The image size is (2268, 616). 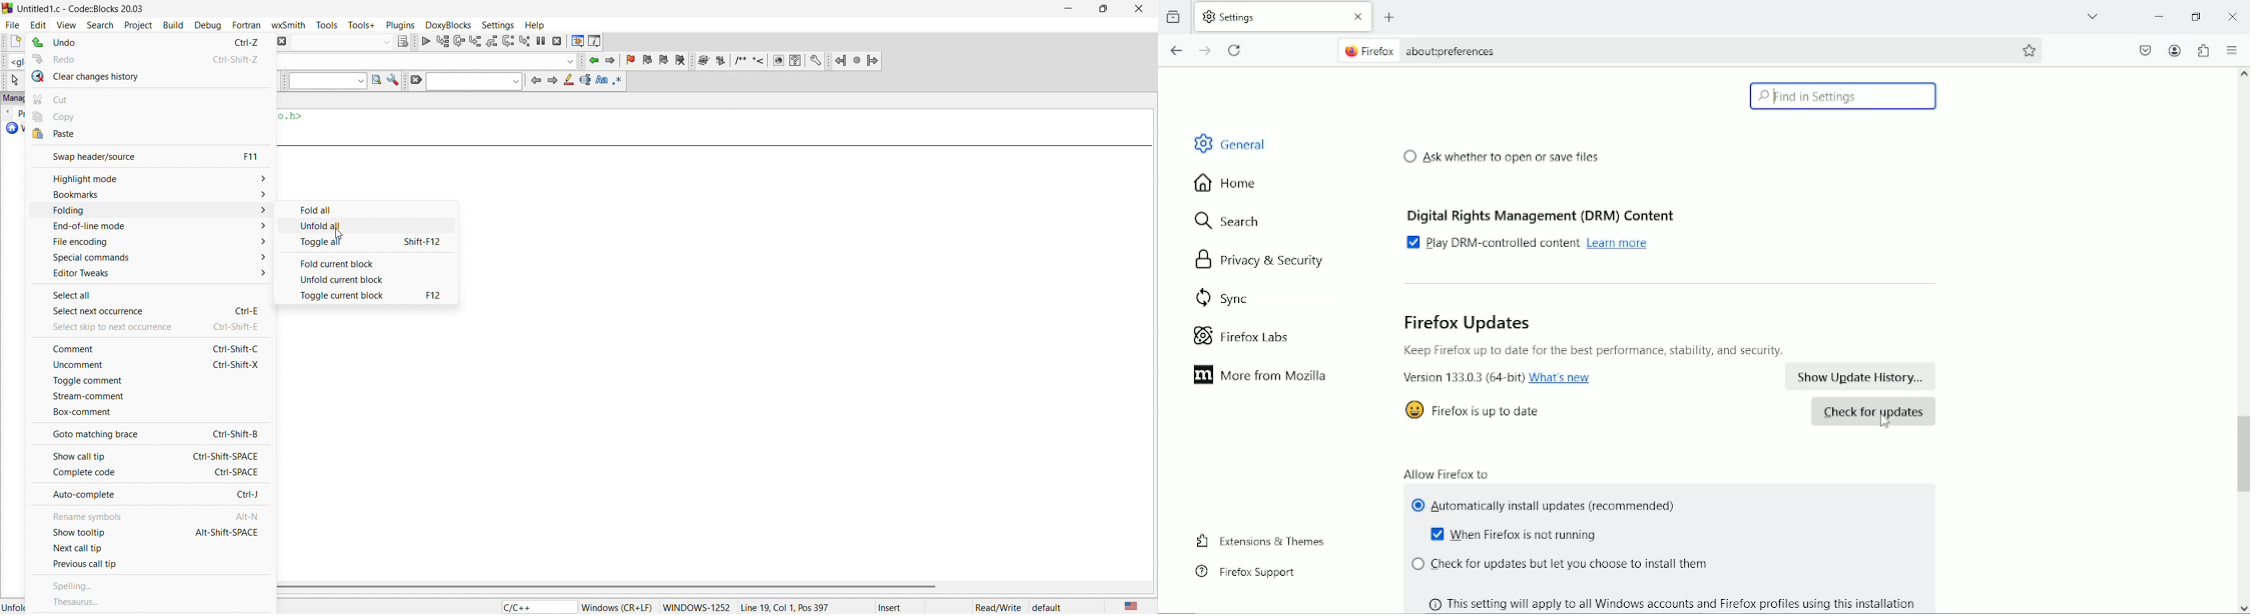 I want to click on extensions, so click(x=2202, y=50).